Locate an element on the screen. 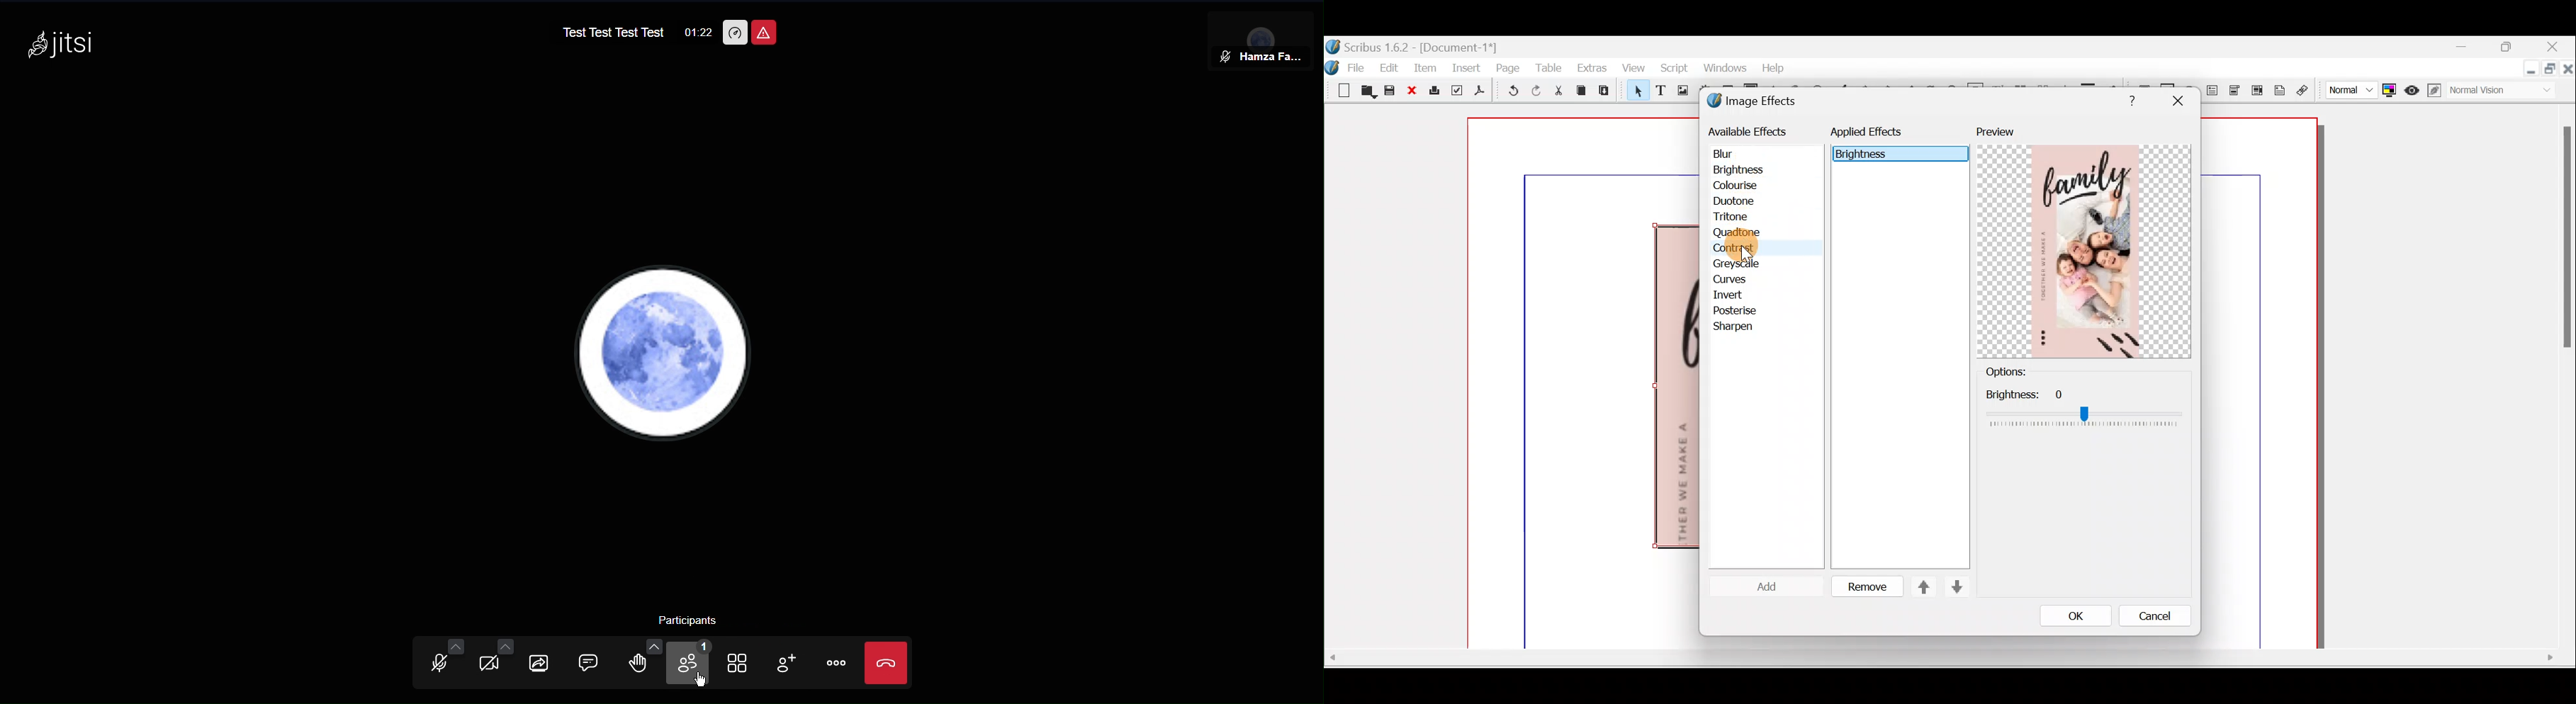 This screenshot has width=2576, height=728. Text annotation is located at coordinates (2279, 89).